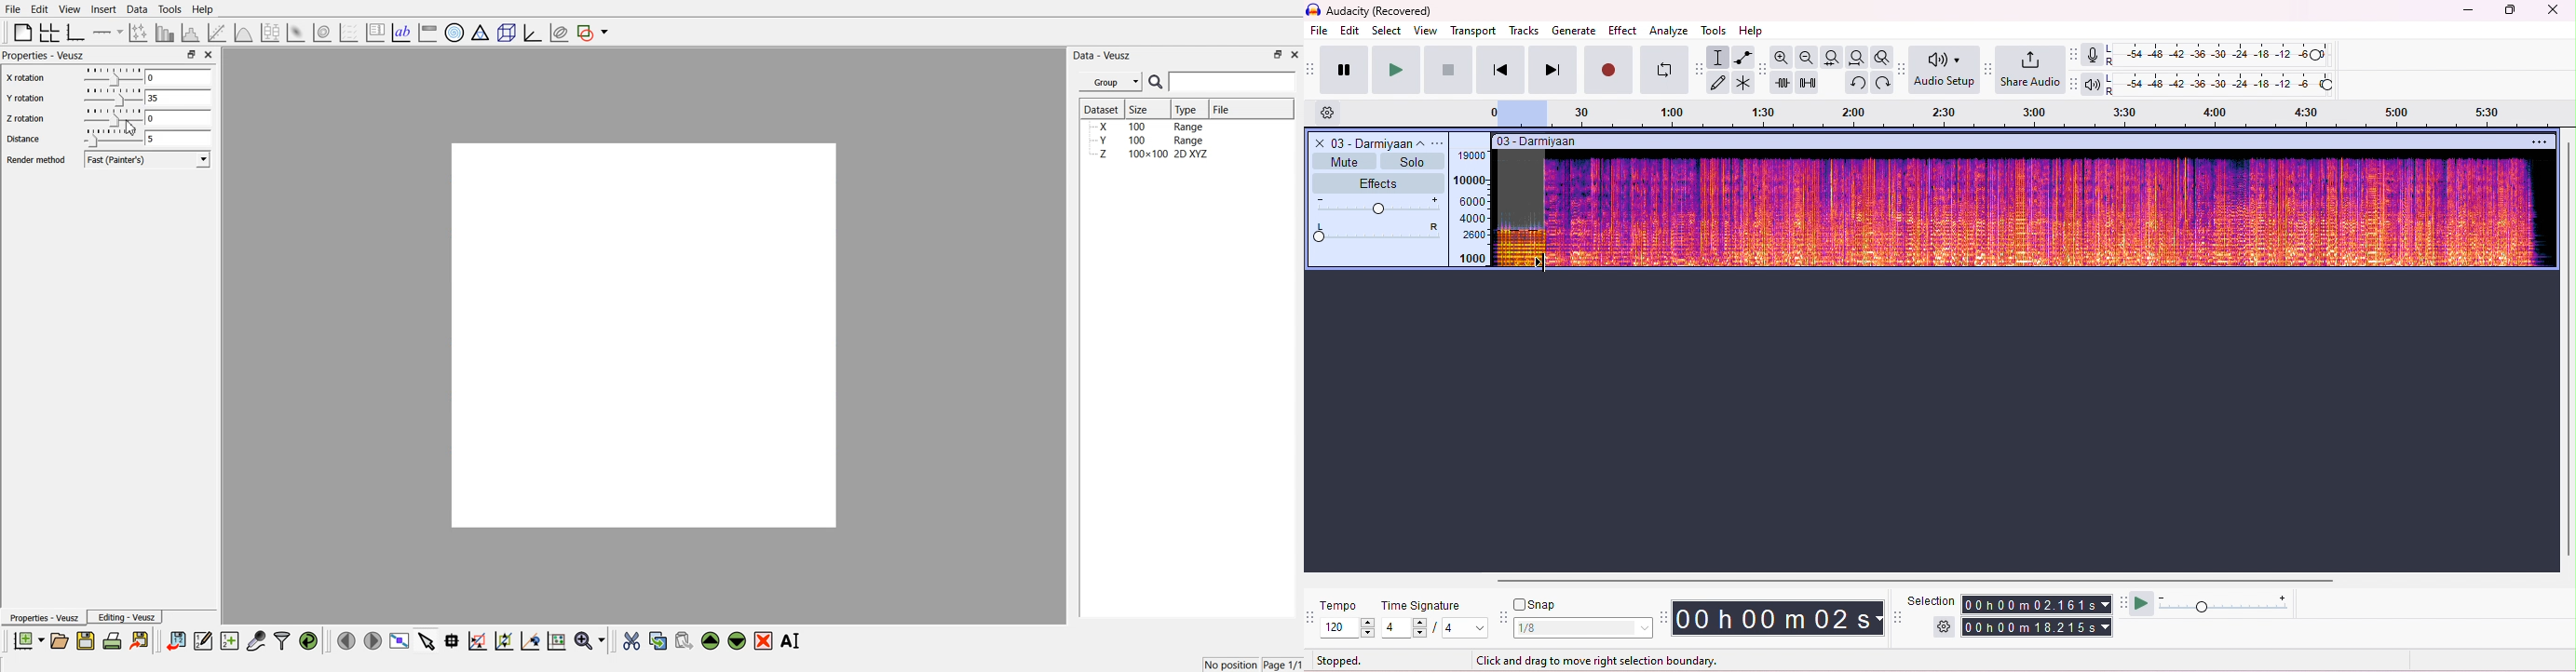  What do you see at coordinates (1713, 30) in the screenshot?
I see `tools` at bounding box center [1713, 30].